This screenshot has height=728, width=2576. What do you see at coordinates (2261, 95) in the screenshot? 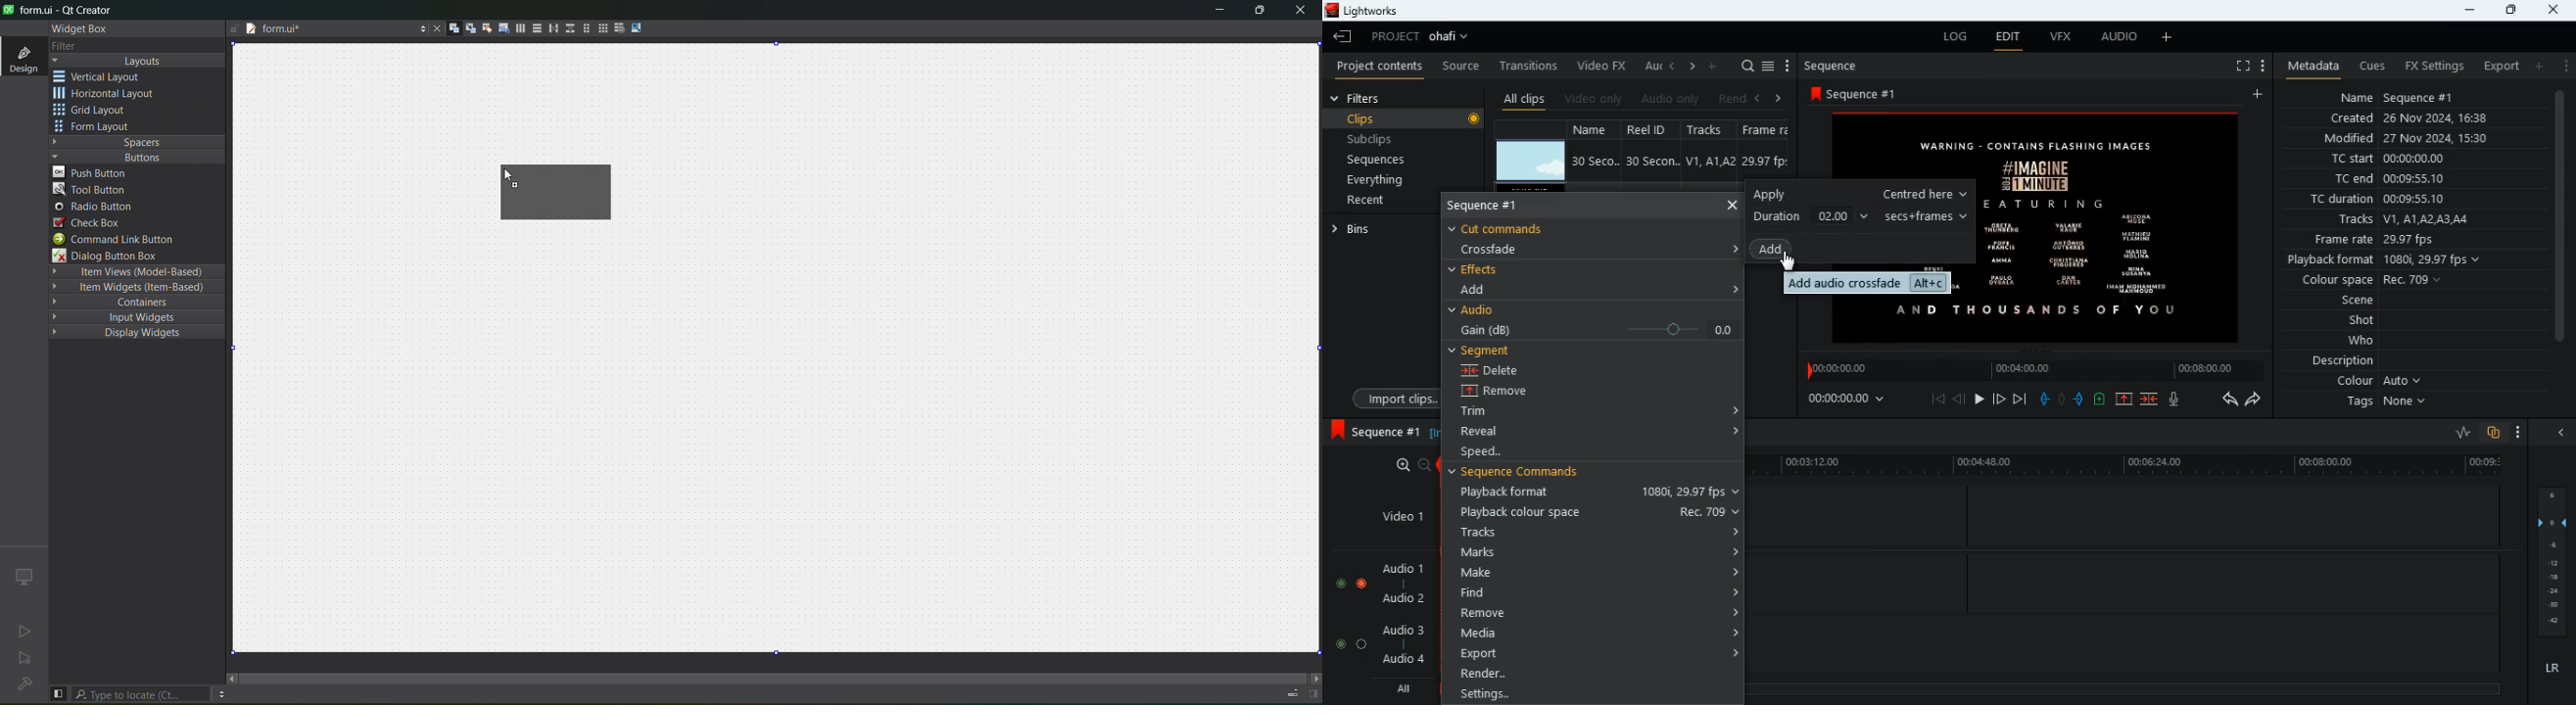
I see `add` at bounding box center [2261, 95].